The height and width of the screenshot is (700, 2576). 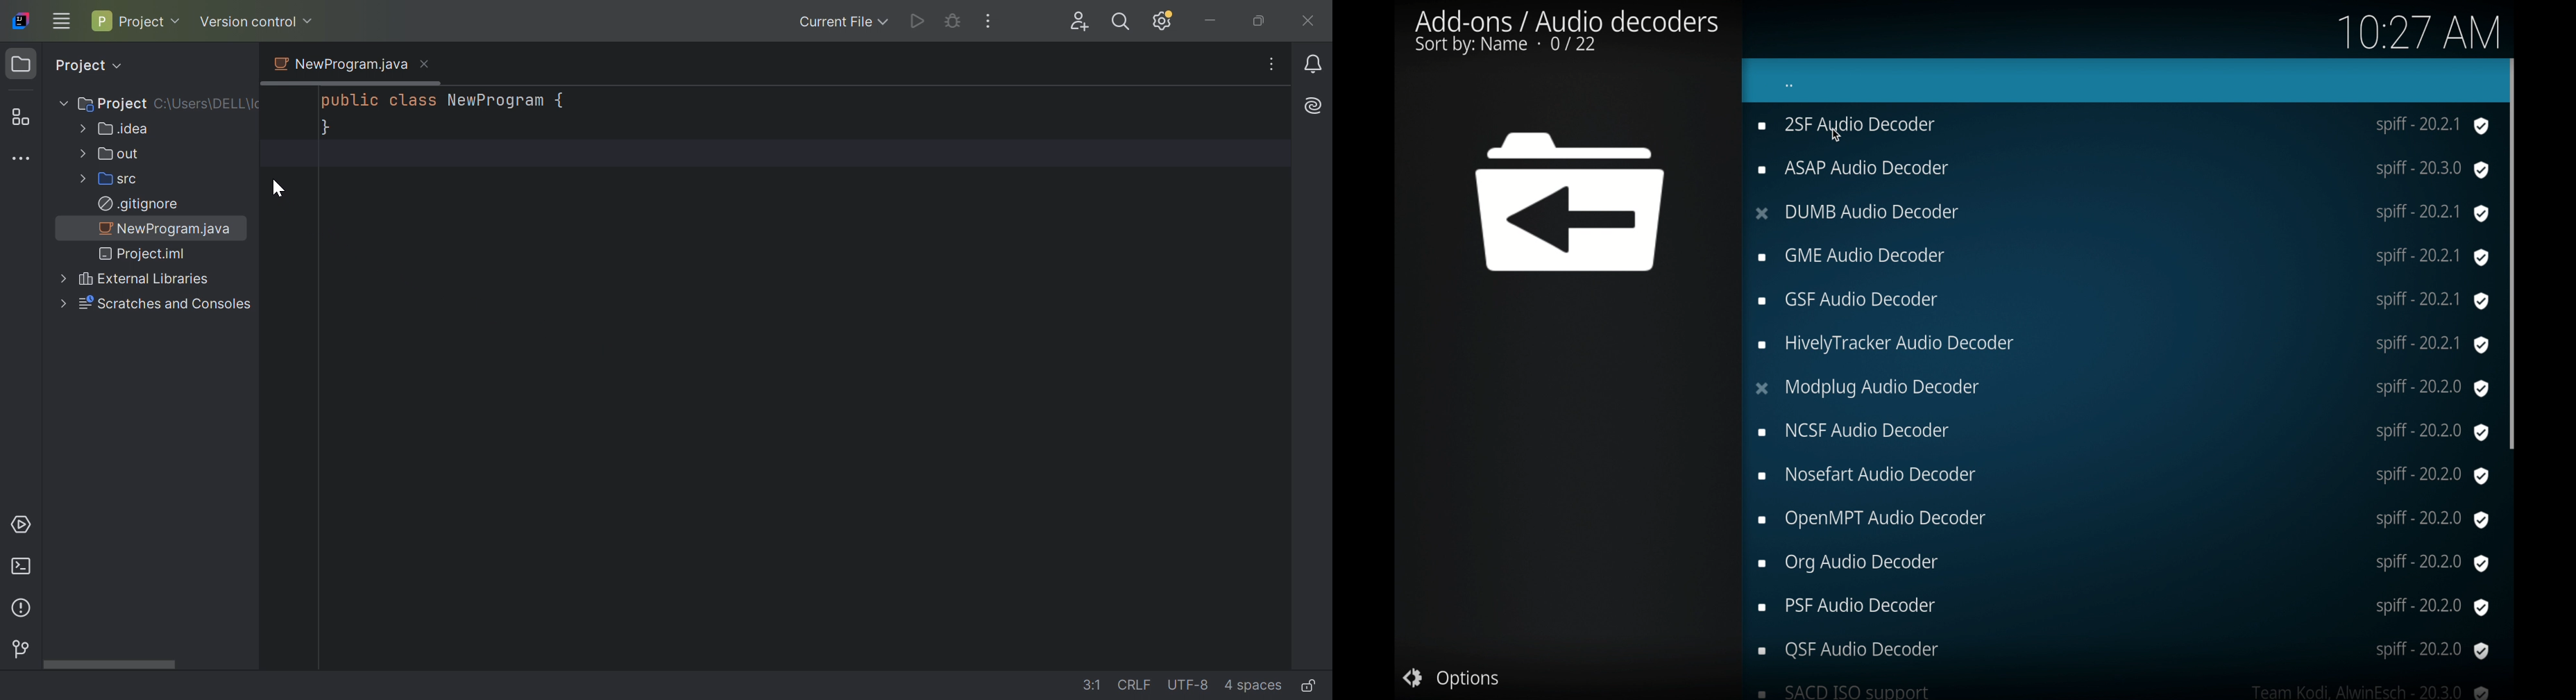 What do you see at coordinates (2123, 255) in the screenshot?
I see `=» GSF Audio Decoder spiff- 20.2.1 @` at bounding box center [2123, 255].